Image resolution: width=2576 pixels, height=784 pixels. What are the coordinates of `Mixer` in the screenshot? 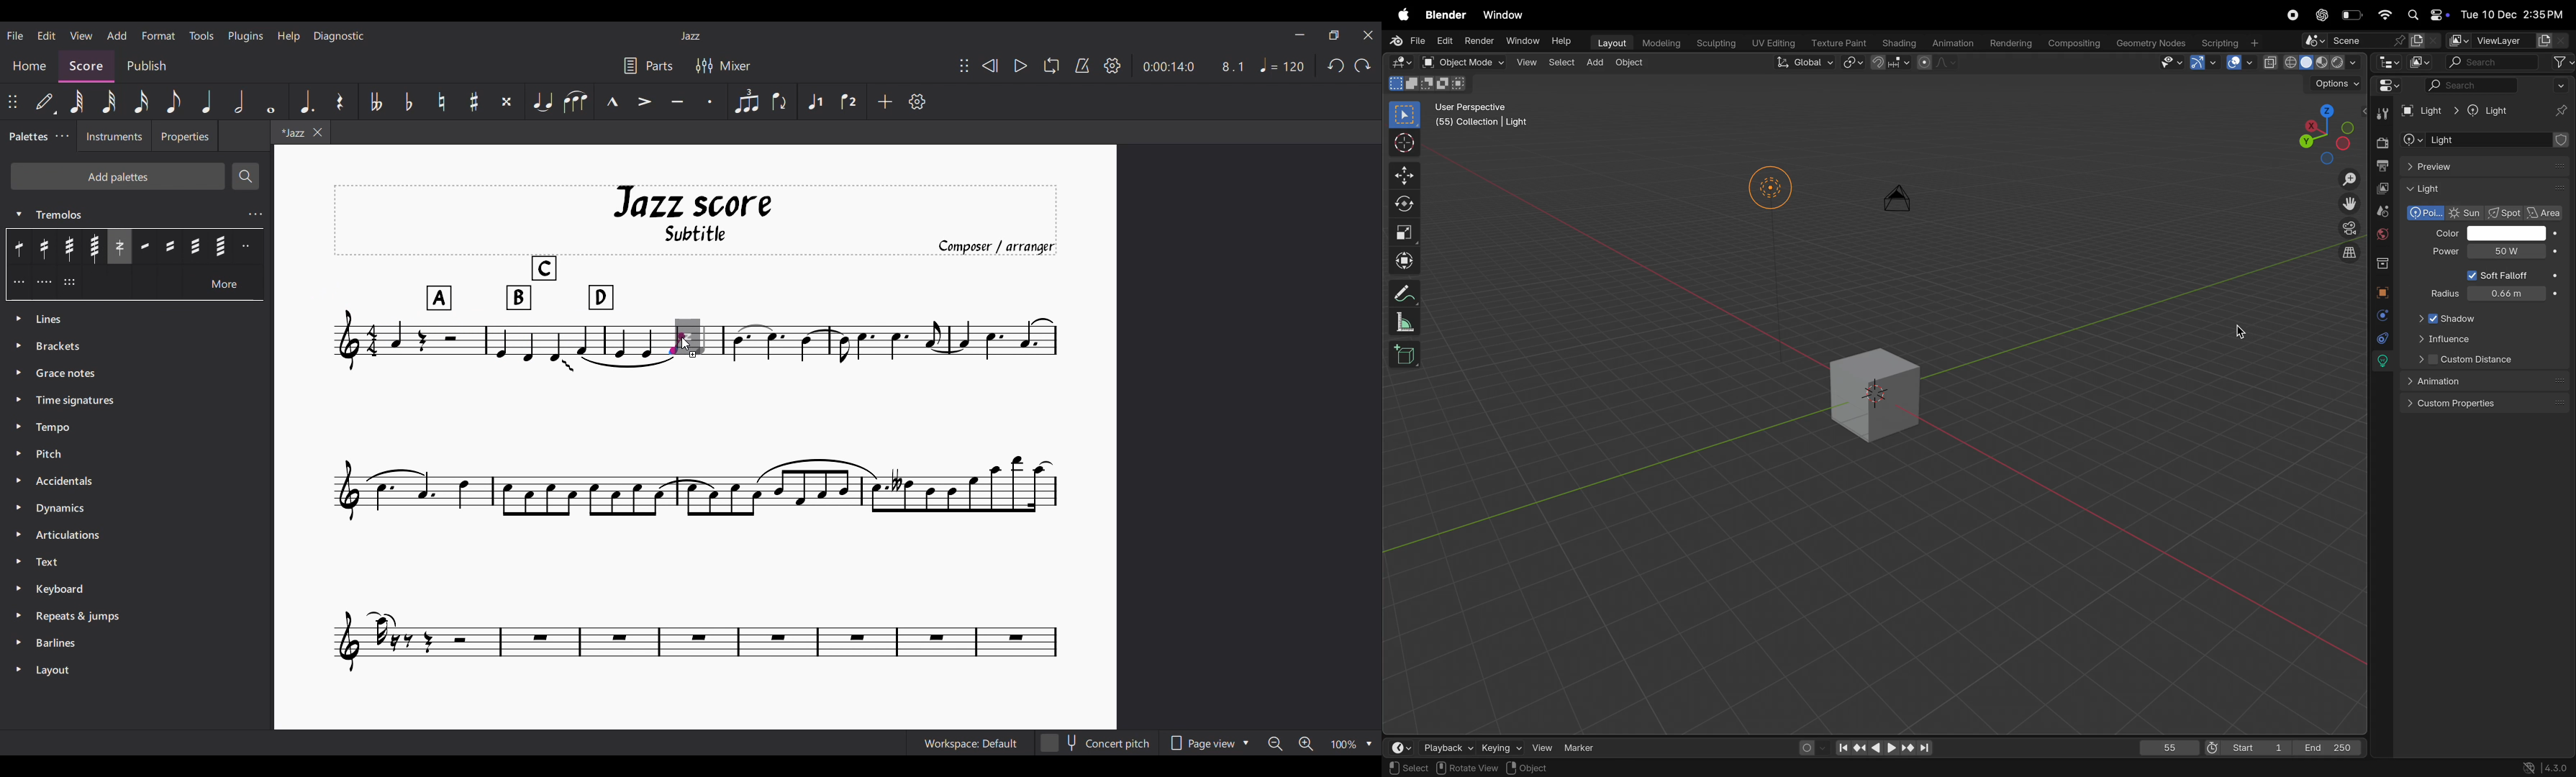 It's located at (723, 65).